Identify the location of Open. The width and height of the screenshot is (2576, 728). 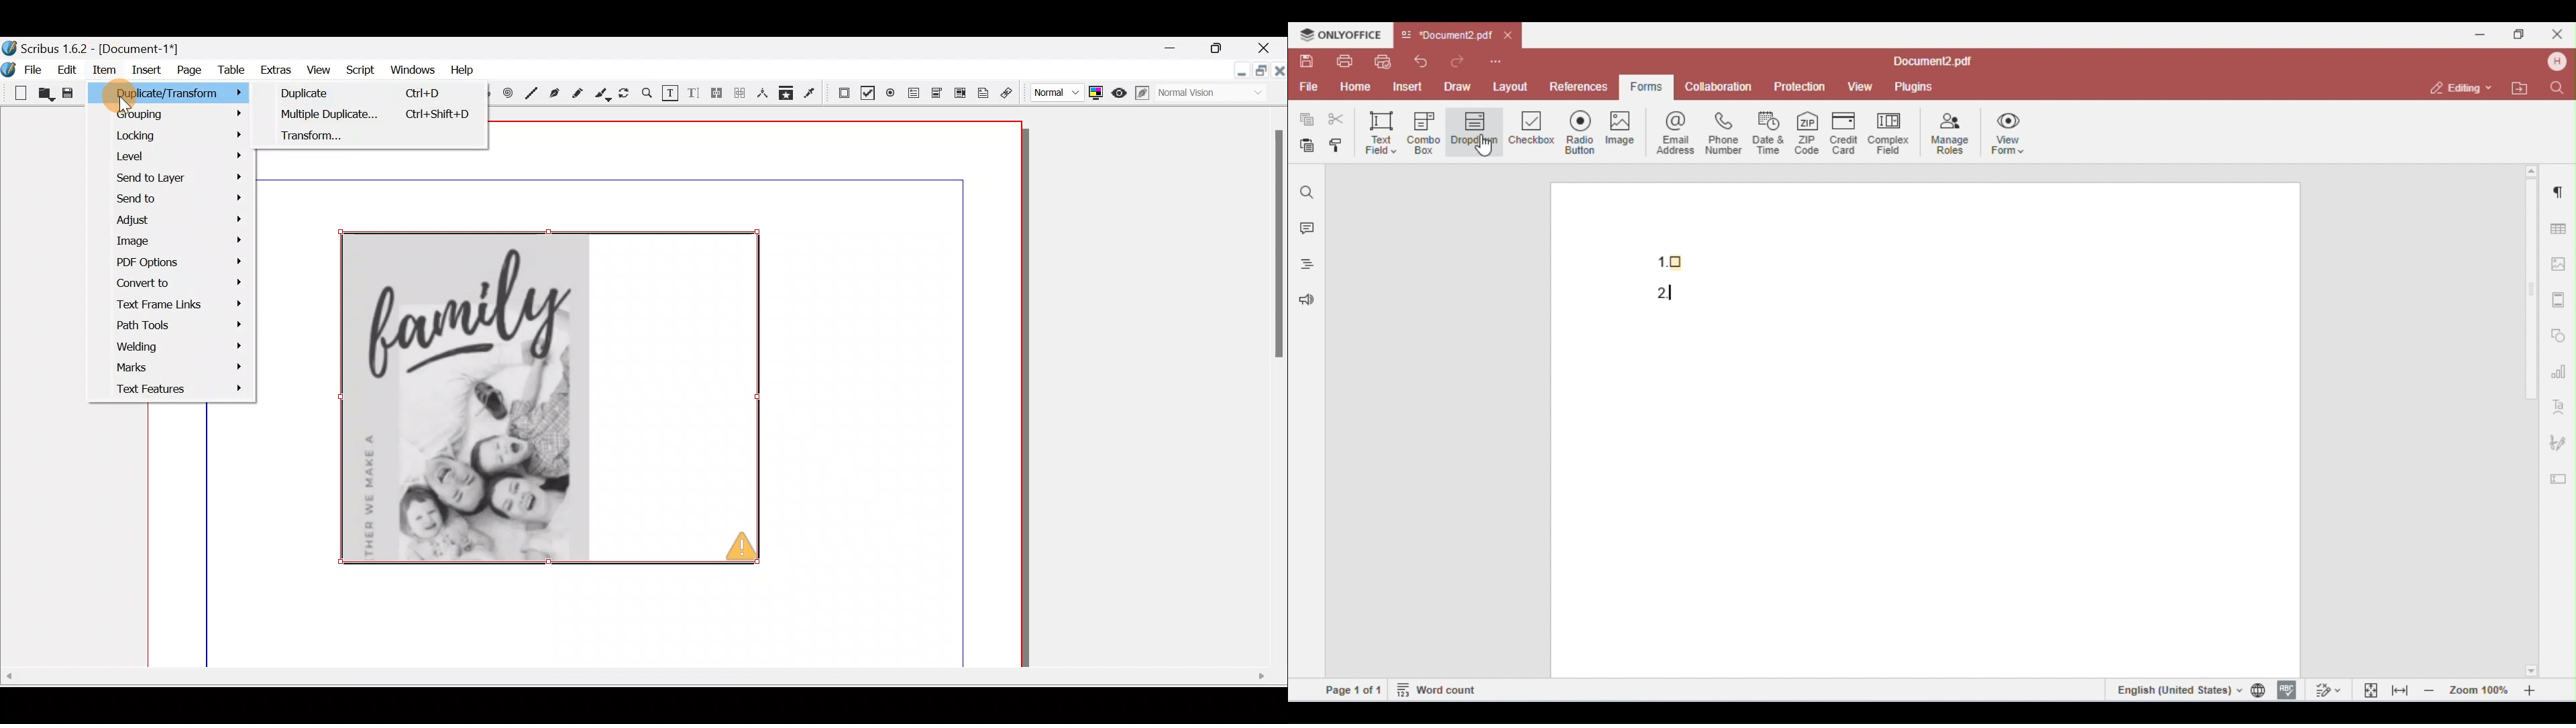
(46, 96).